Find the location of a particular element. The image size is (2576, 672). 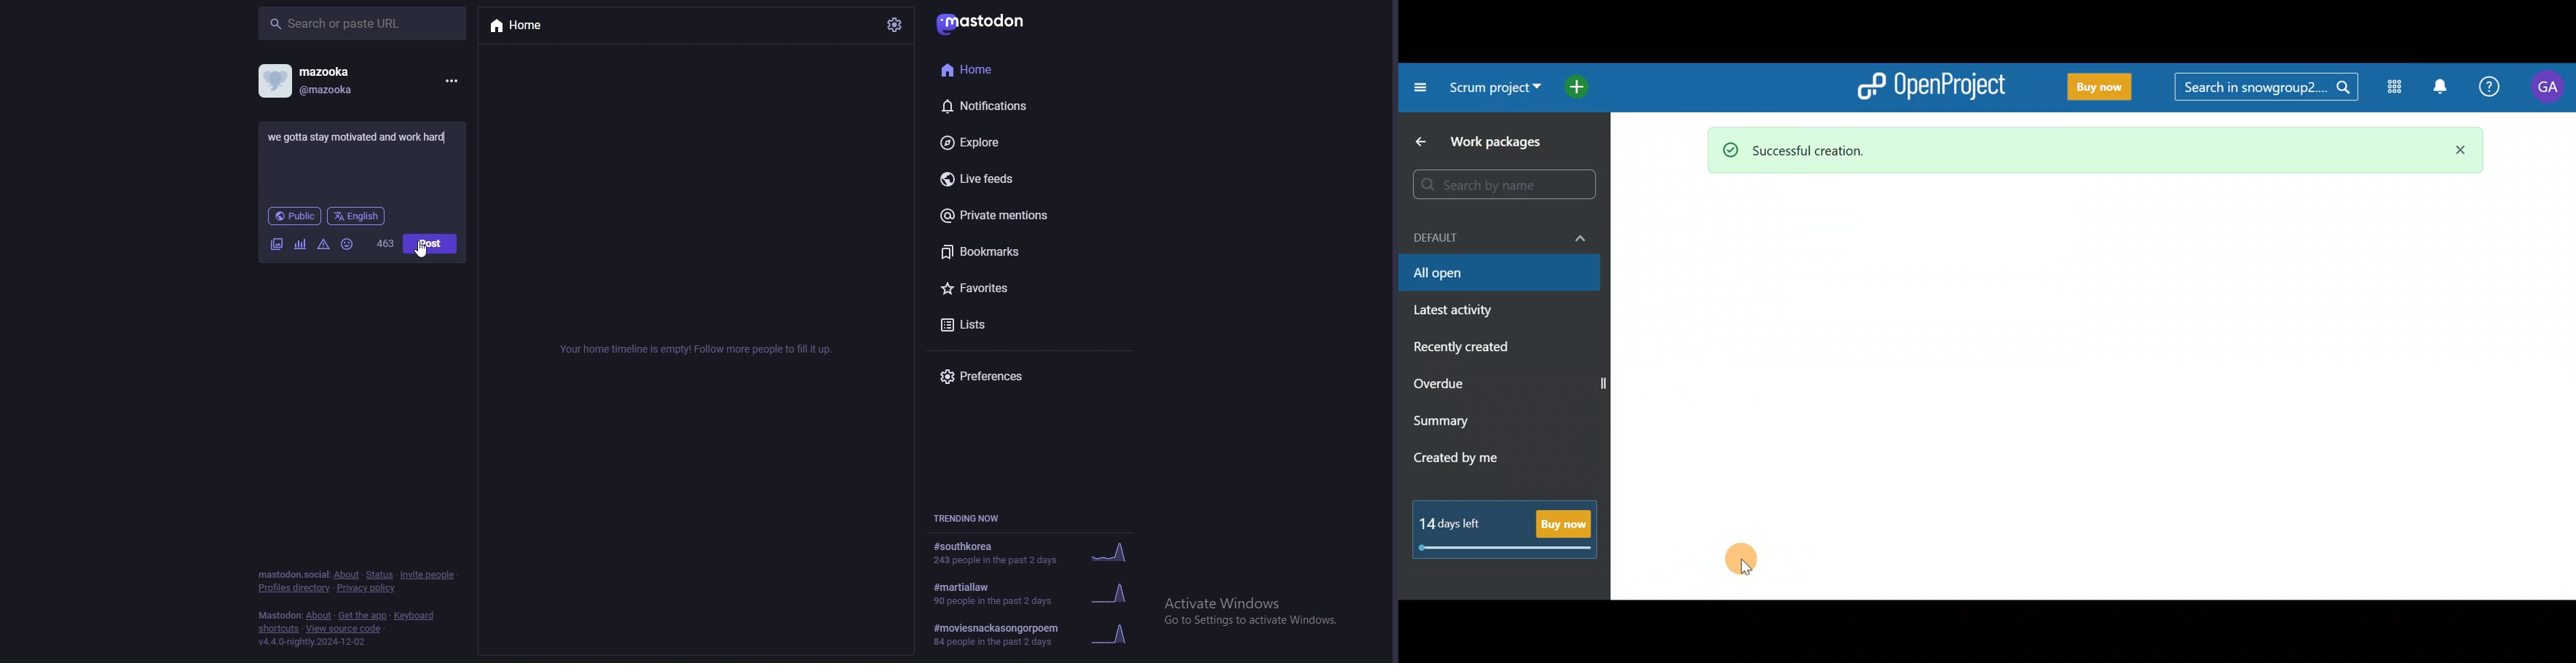

Close is located at coordinates (2456, 151).